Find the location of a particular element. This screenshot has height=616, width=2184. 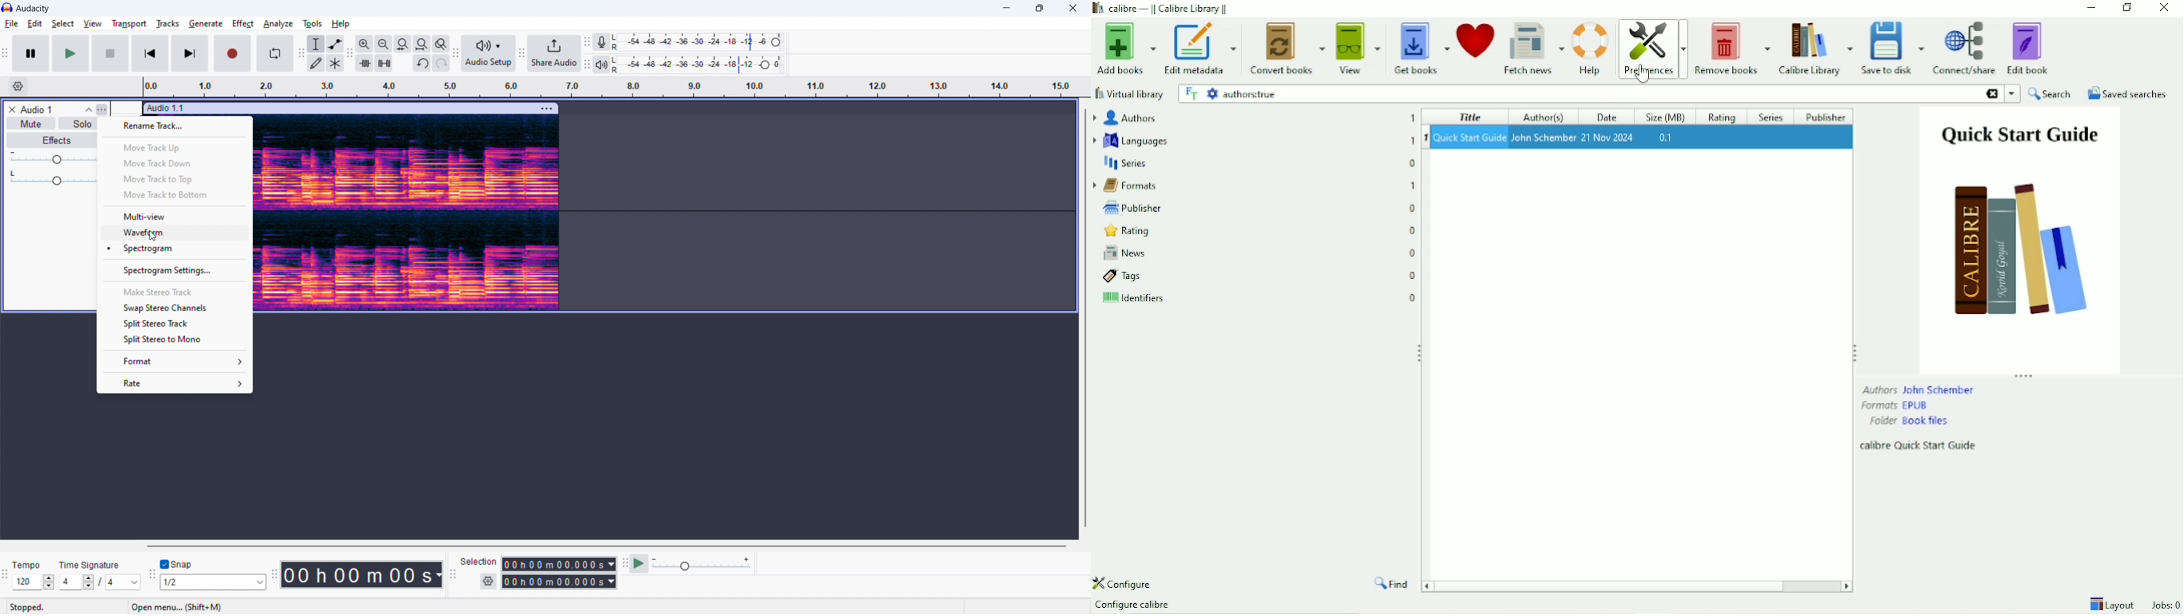

share audio is located at coordinates (554, 53).